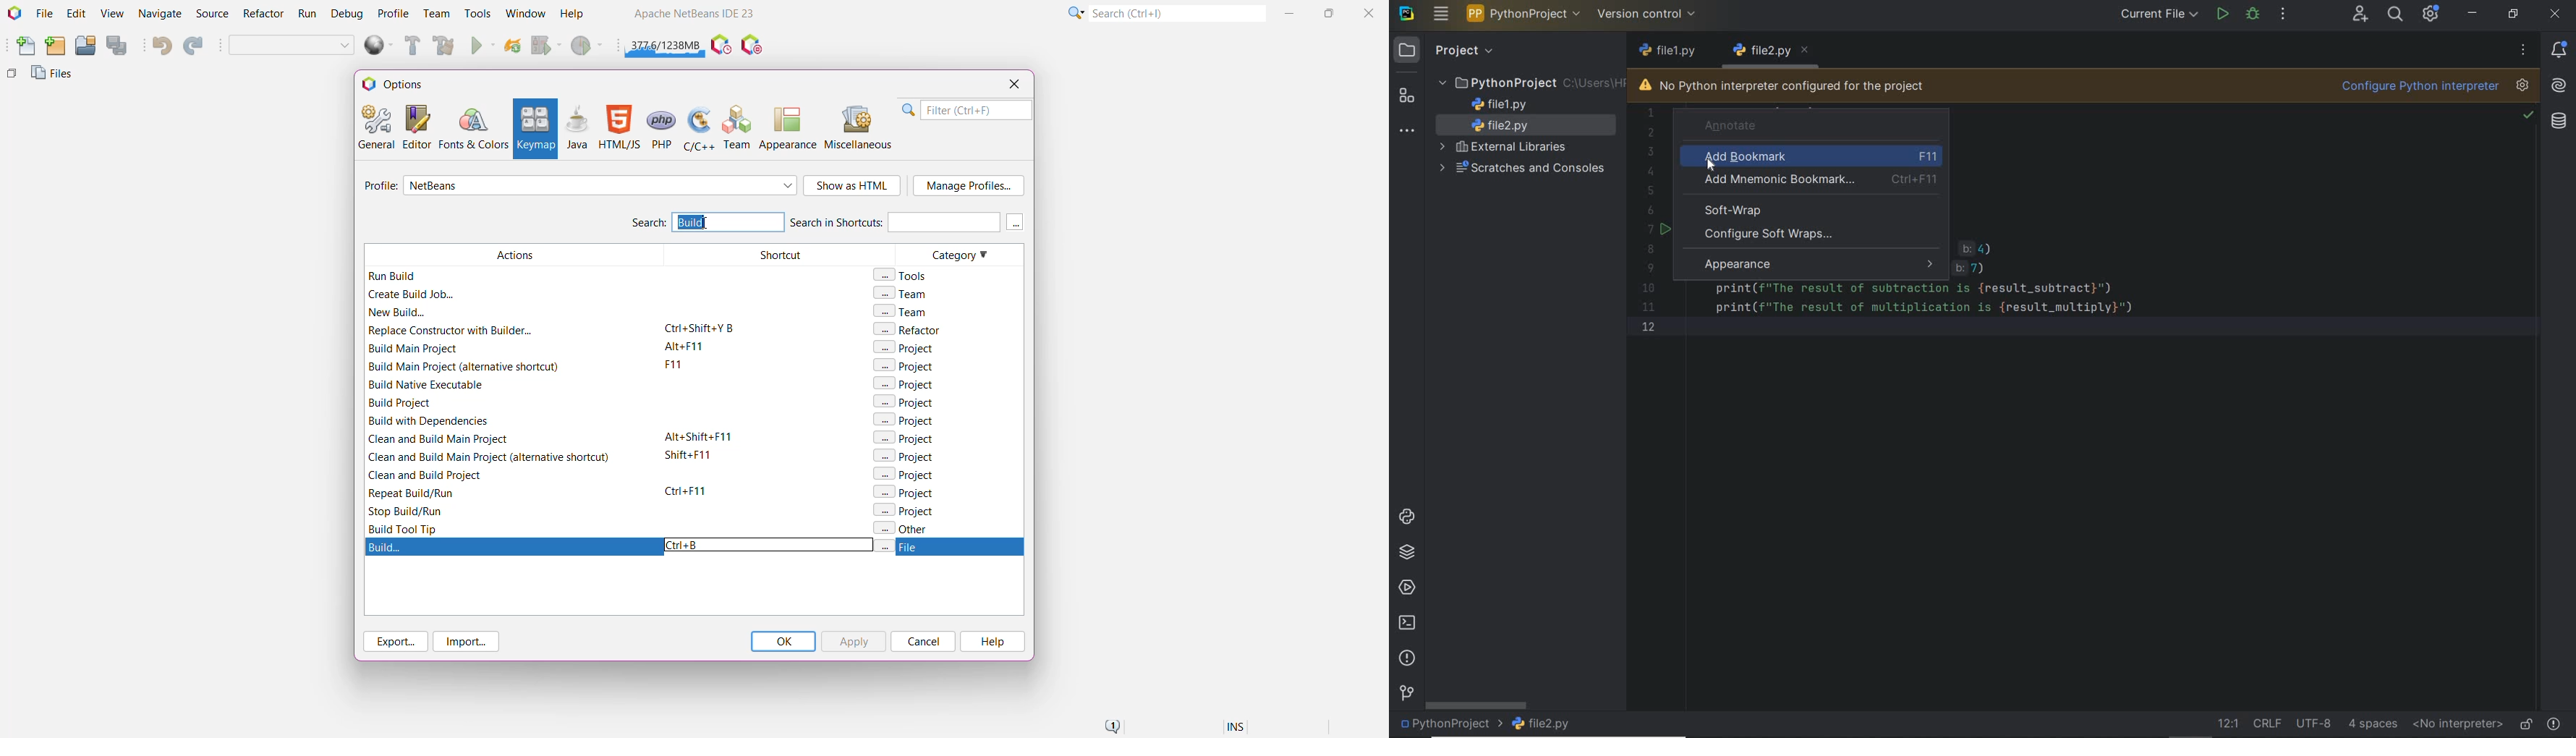 The height and width of the screenshot is (756, 2576). Describe the element at coordinates (13, 14) in the screenshot. I see `Application Logo` at that location.